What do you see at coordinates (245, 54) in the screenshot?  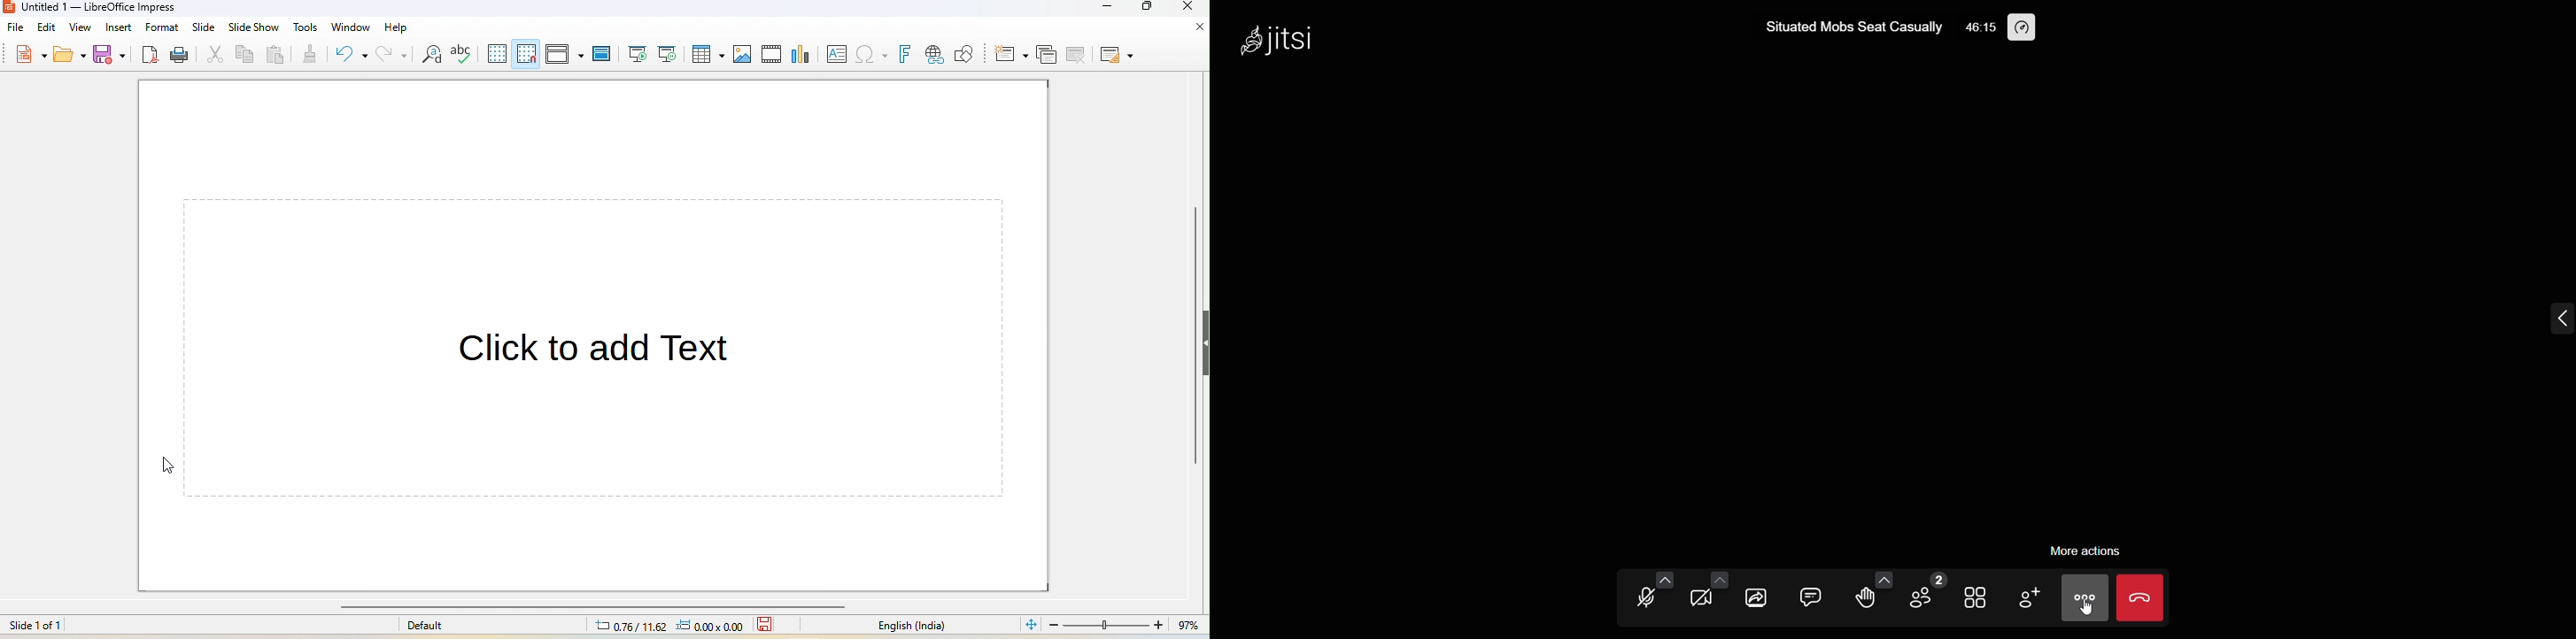 I see `copy` at bounding box center [245, 54].